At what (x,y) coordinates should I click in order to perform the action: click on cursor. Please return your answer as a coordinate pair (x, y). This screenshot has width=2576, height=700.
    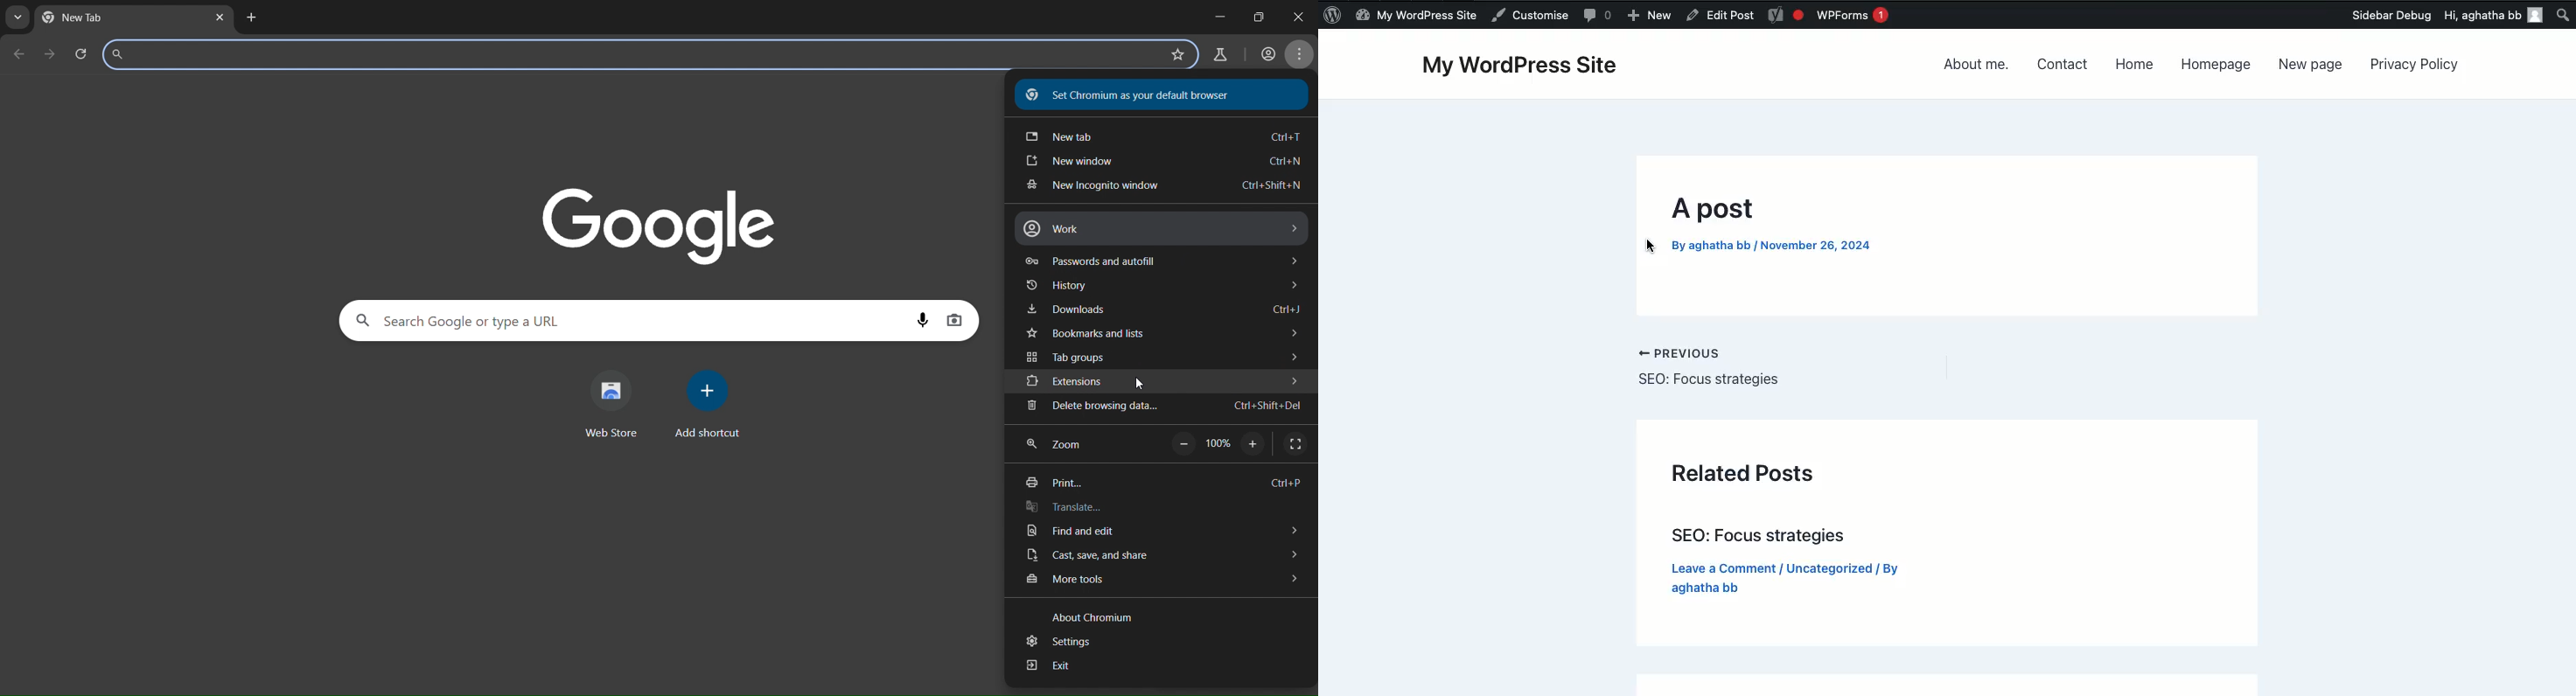
    Looking at the image, I should click on (1138, 384).